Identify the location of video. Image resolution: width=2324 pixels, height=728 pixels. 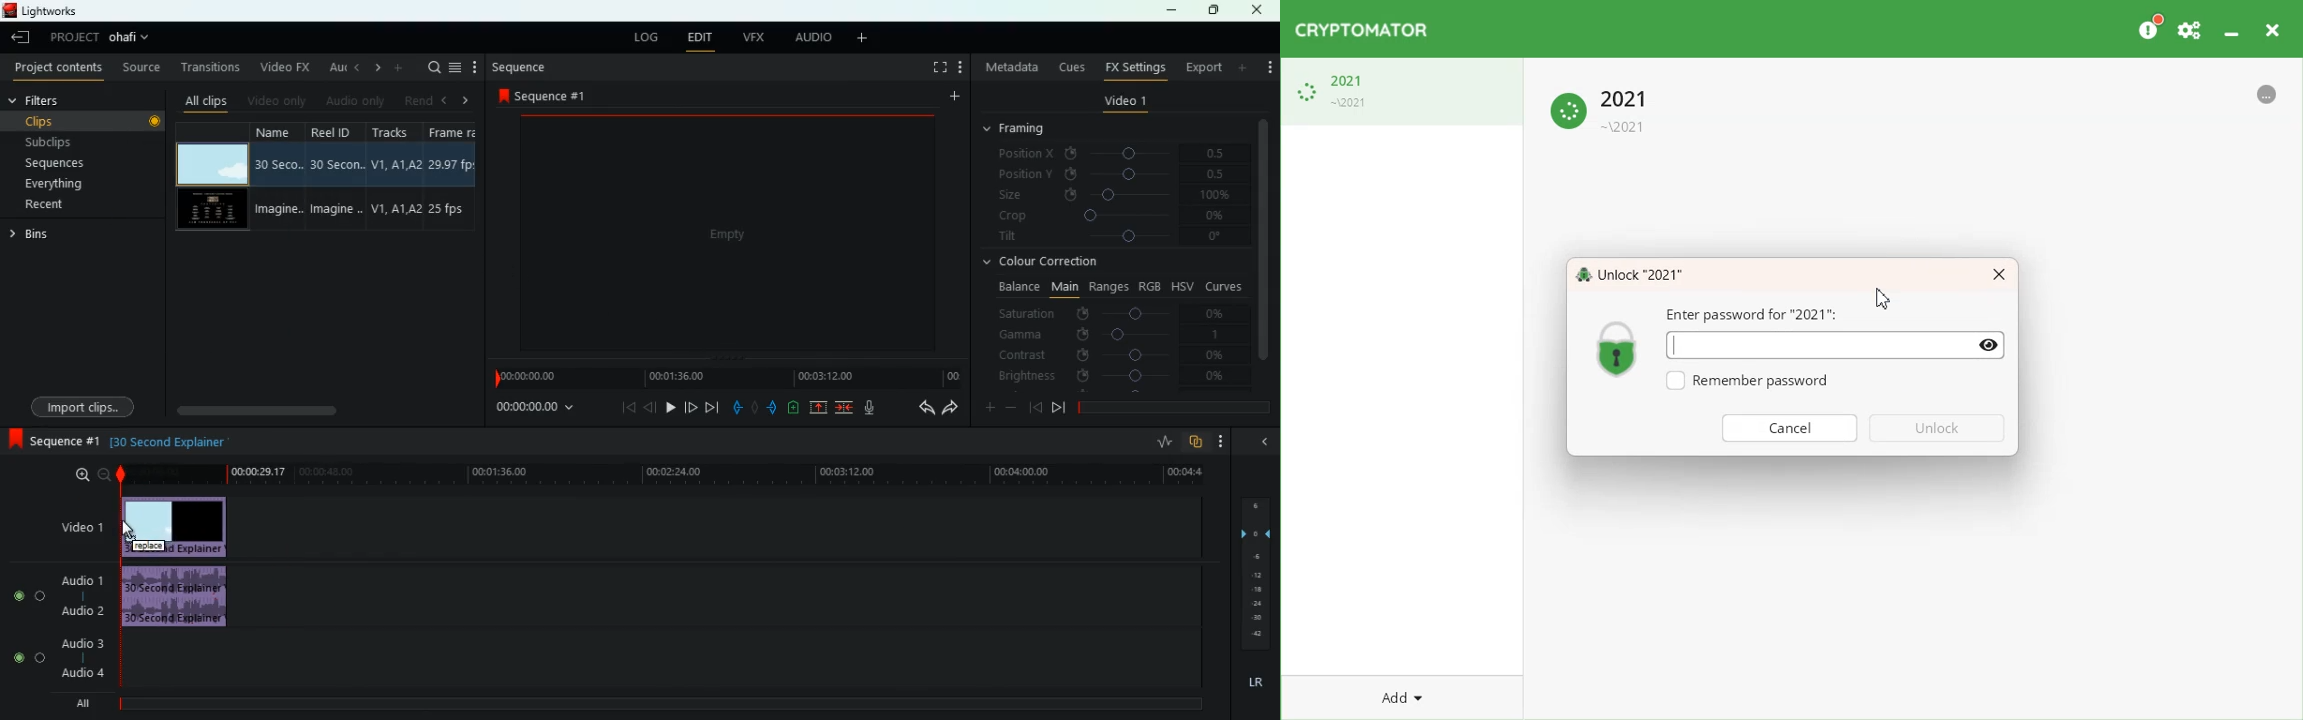
(178, 524).